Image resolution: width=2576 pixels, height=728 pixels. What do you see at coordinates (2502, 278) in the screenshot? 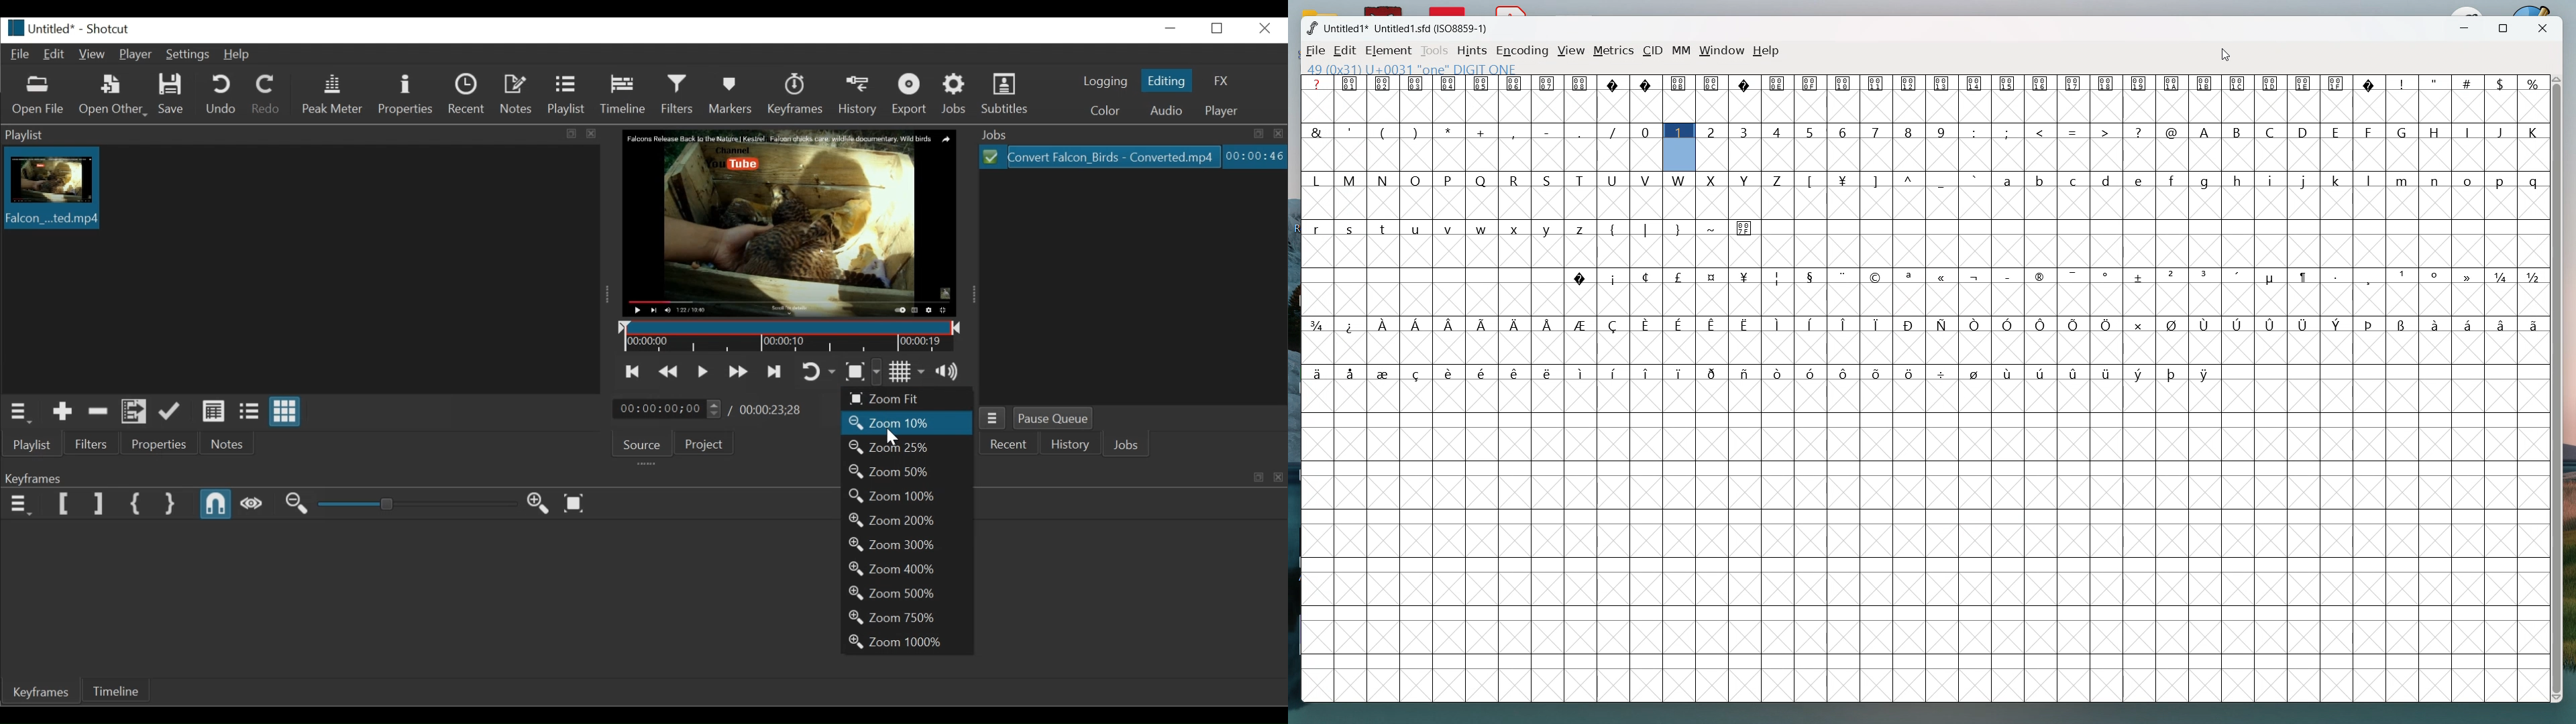
I see `symbol` at bounding box center [2502, 278].